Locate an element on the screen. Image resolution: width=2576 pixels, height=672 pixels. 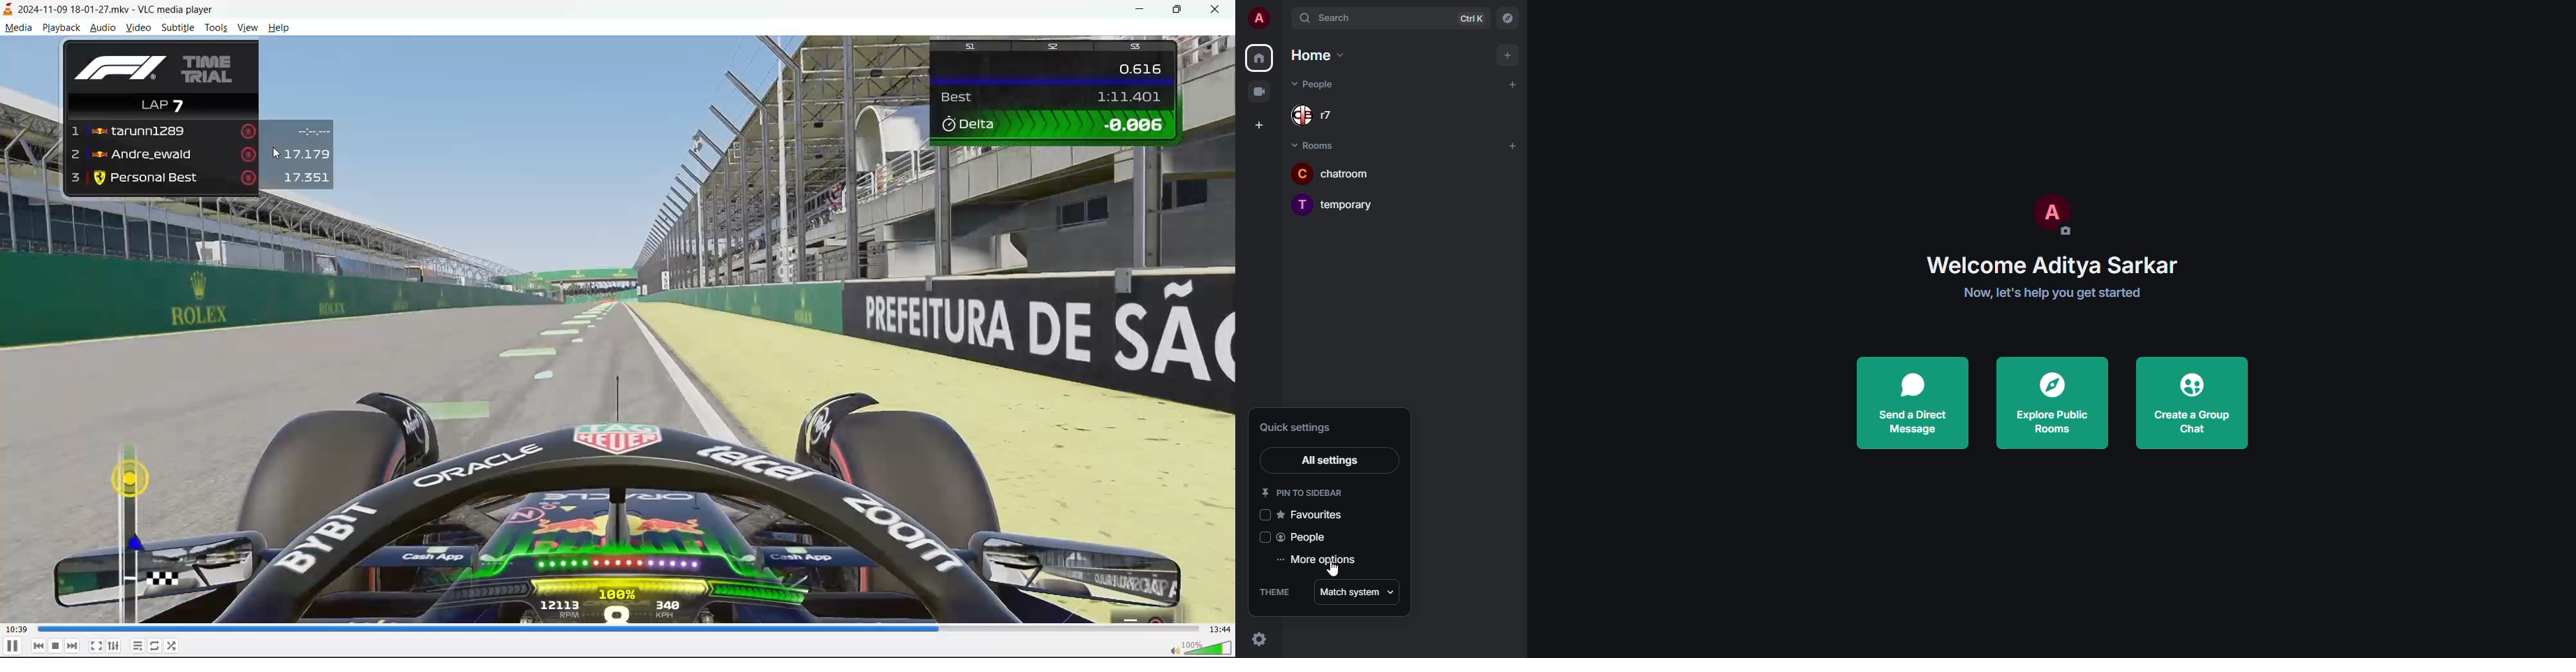
add is located at coordinates (1514, 147).